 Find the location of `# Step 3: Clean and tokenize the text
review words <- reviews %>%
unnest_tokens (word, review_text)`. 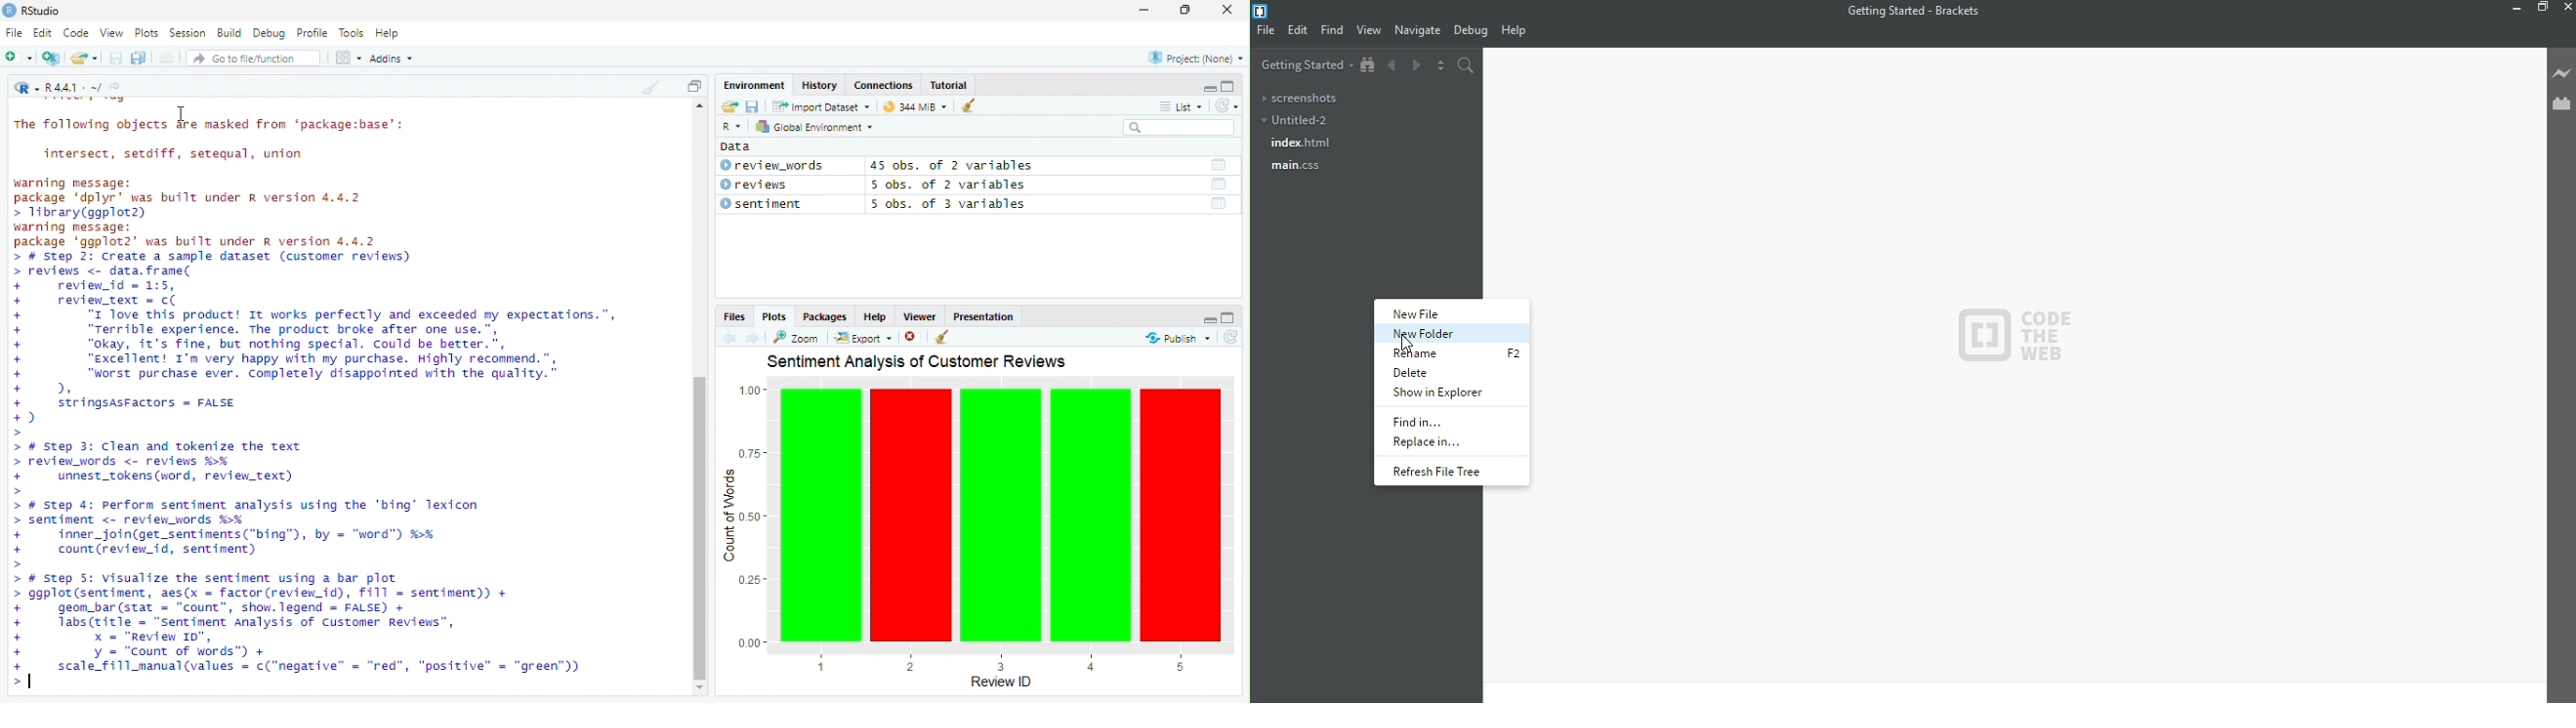

# Step 3: Clean and tokenize the text
review words <- reviews %>%
unnest_tokens (word, review_text) is located at coordinates (162, 463).